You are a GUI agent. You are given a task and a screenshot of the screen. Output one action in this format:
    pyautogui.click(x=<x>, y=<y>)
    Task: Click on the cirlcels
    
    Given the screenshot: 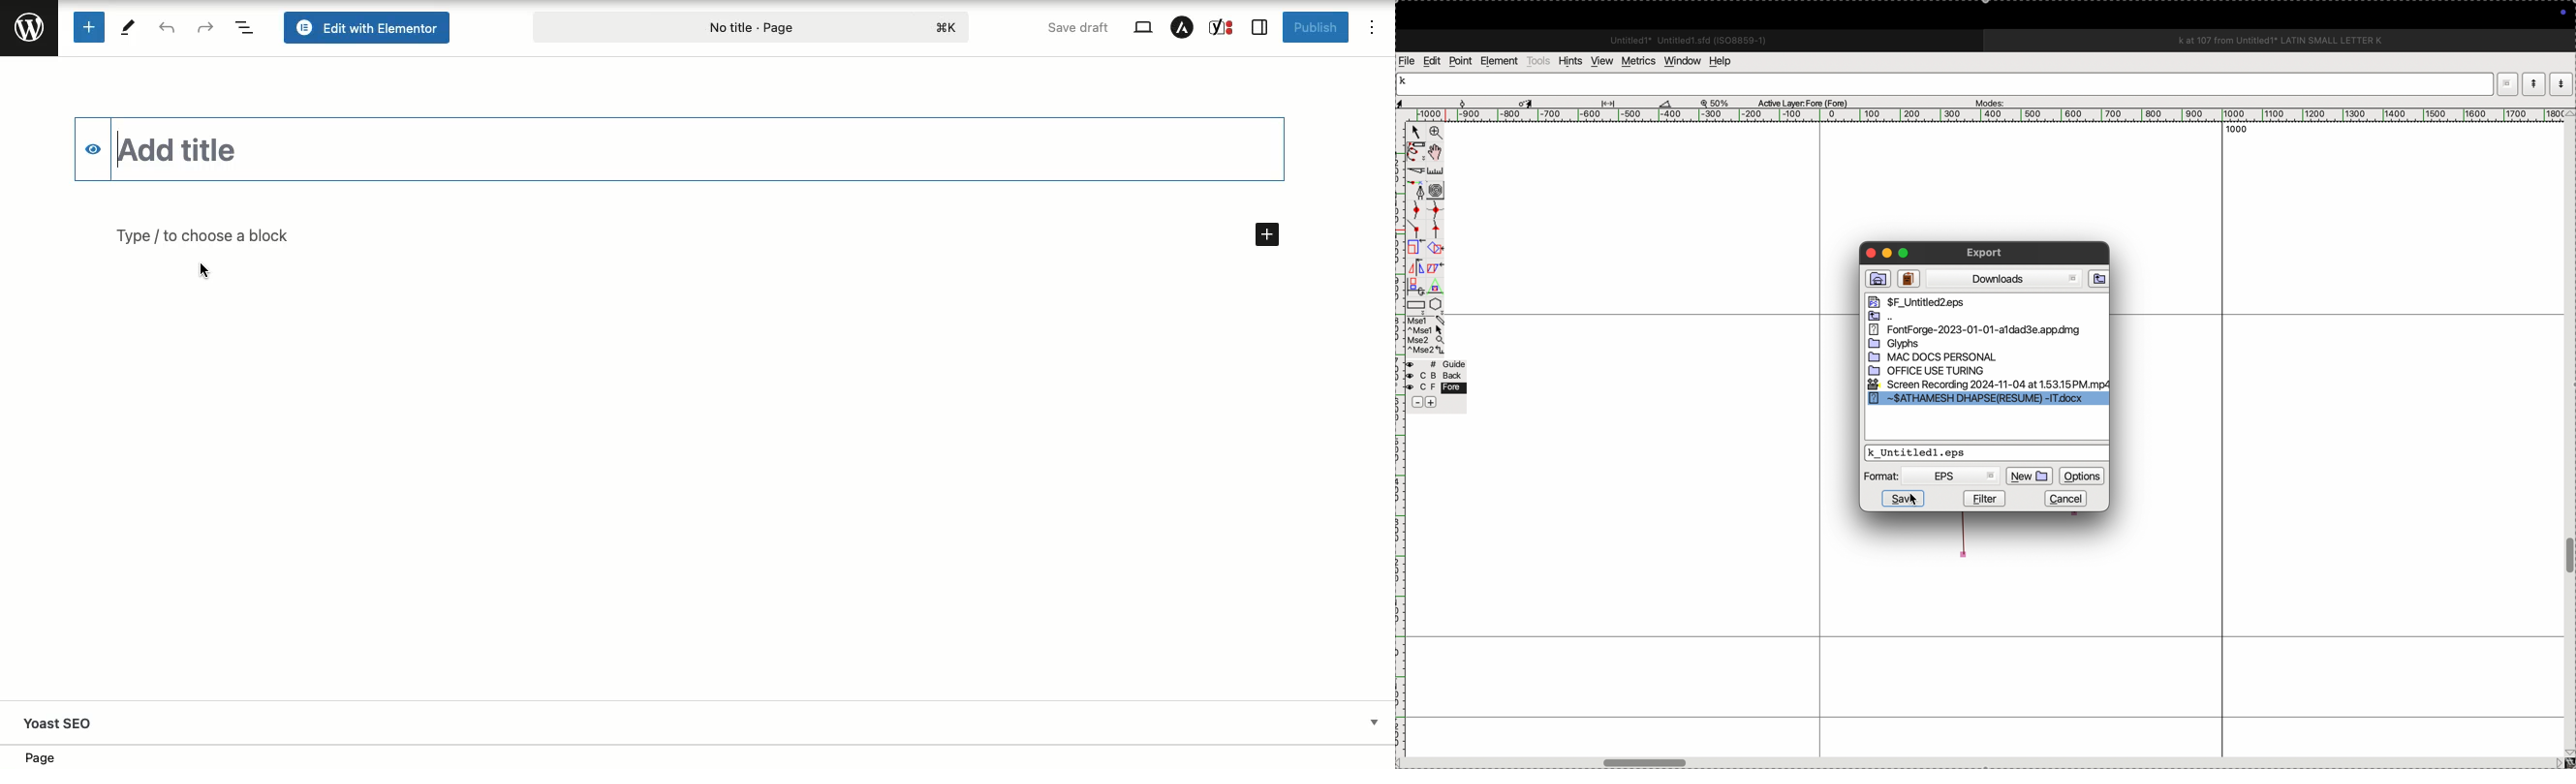 What is the action you would take?
    pyautogui.click(x=1445, y=189)
    